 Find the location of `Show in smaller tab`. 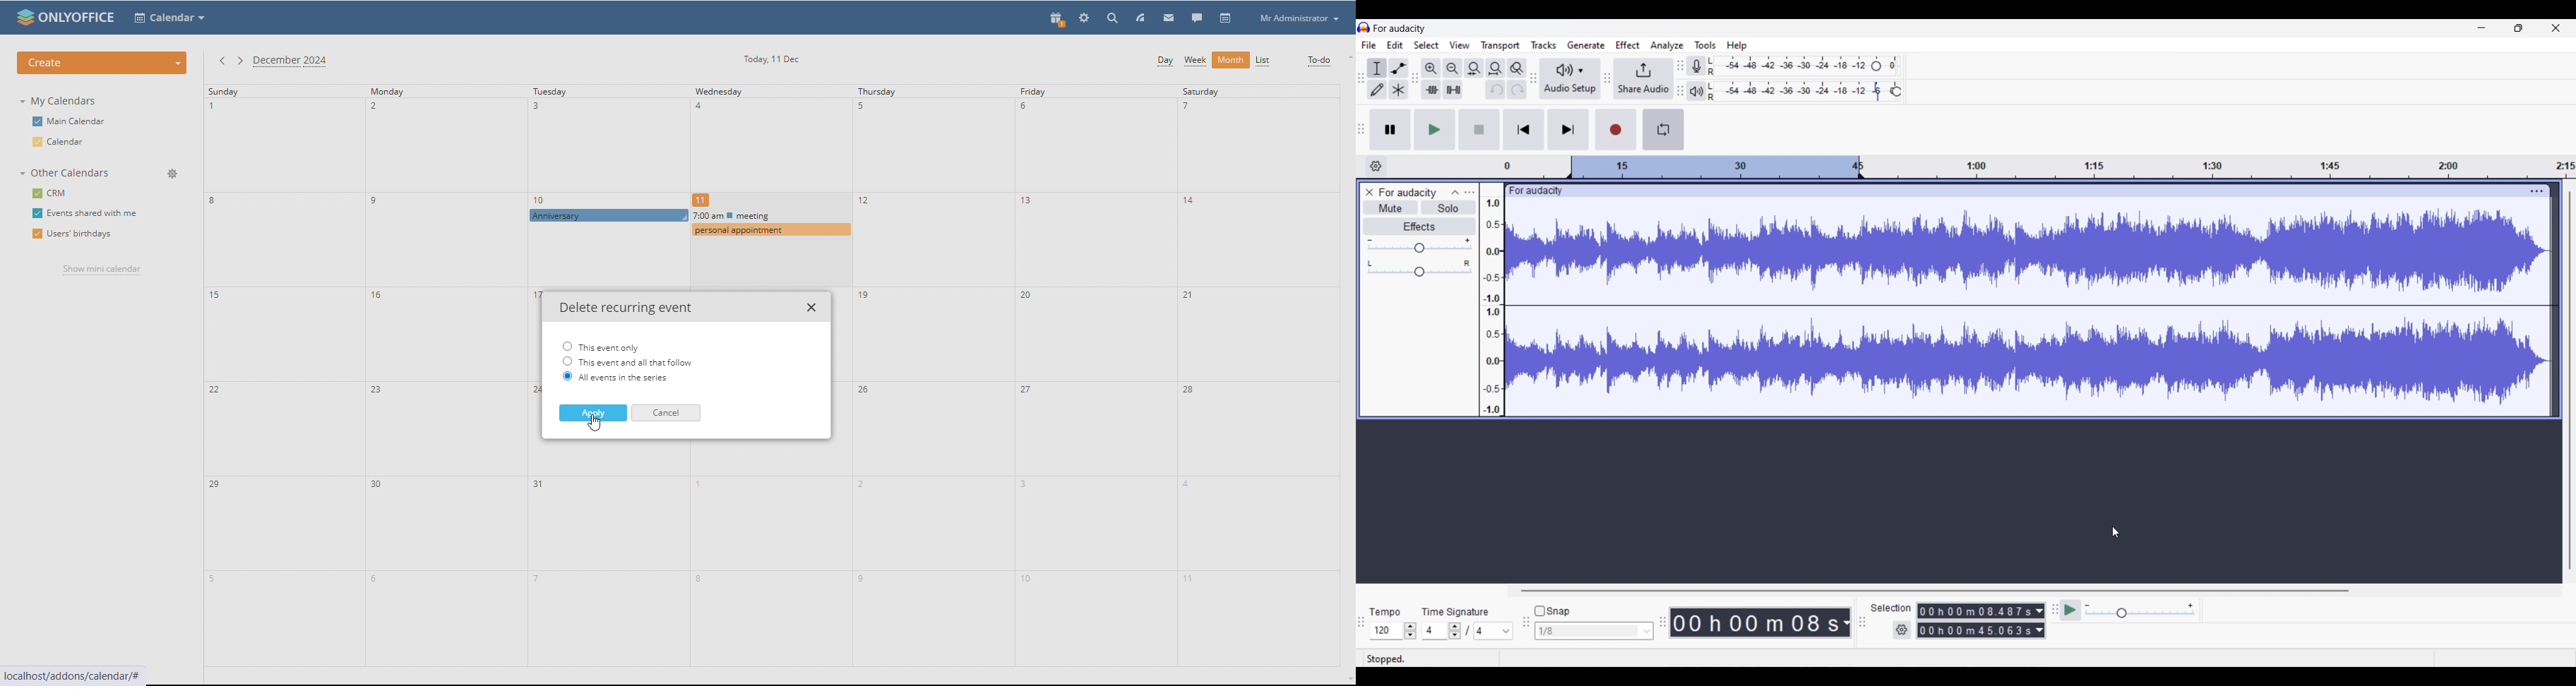

Show in smaller tab is located at coordinates (2518, 28).